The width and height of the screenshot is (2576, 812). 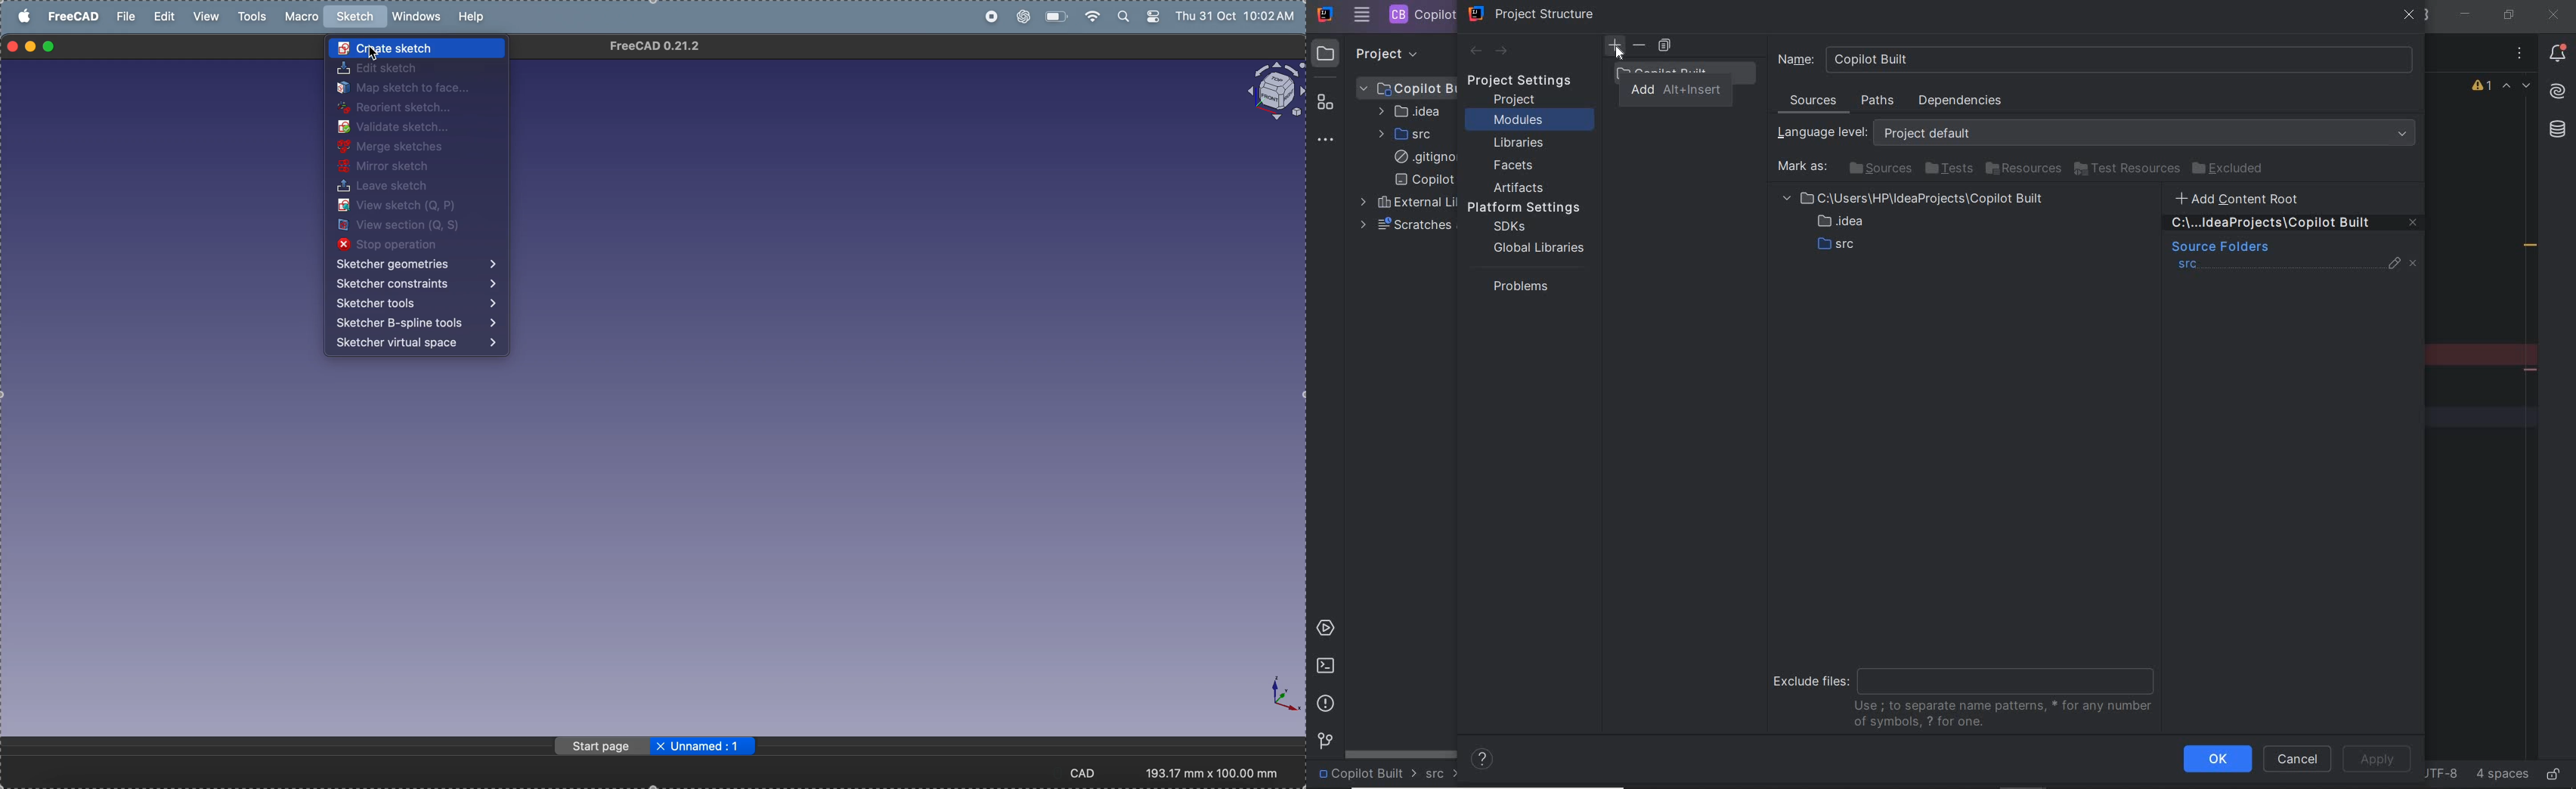 I want to click on minimize, so click(x=32, y=47).